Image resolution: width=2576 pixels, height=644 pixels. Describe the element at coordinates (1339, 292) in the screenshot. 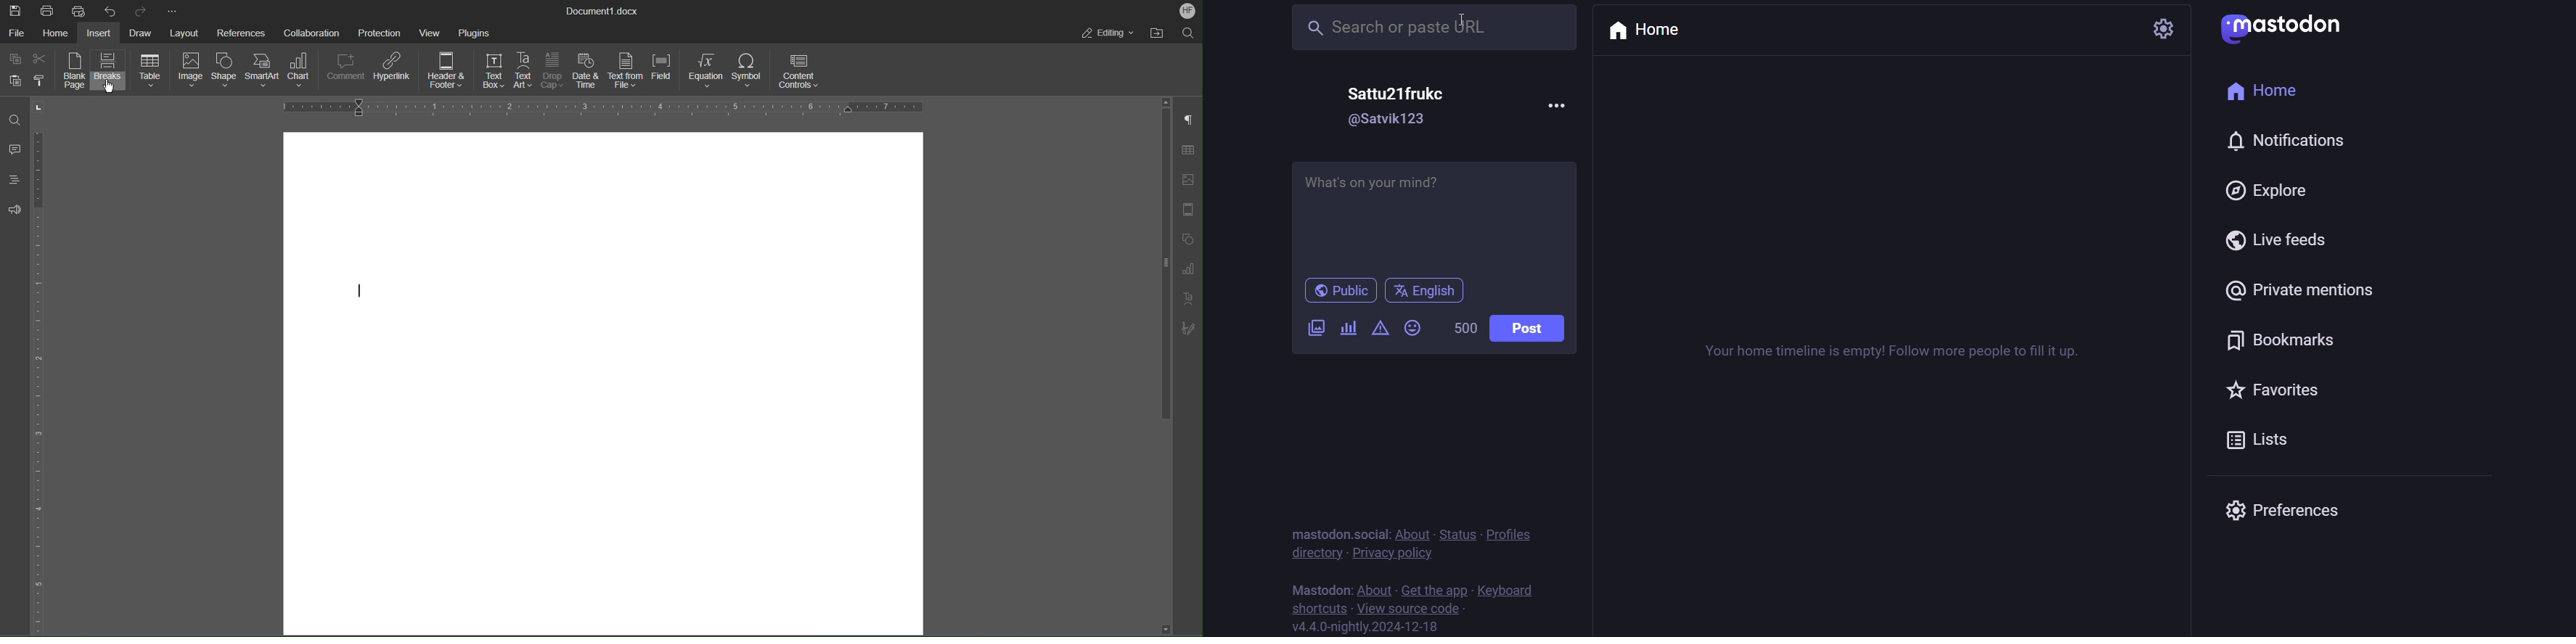

I see `public` at that location.